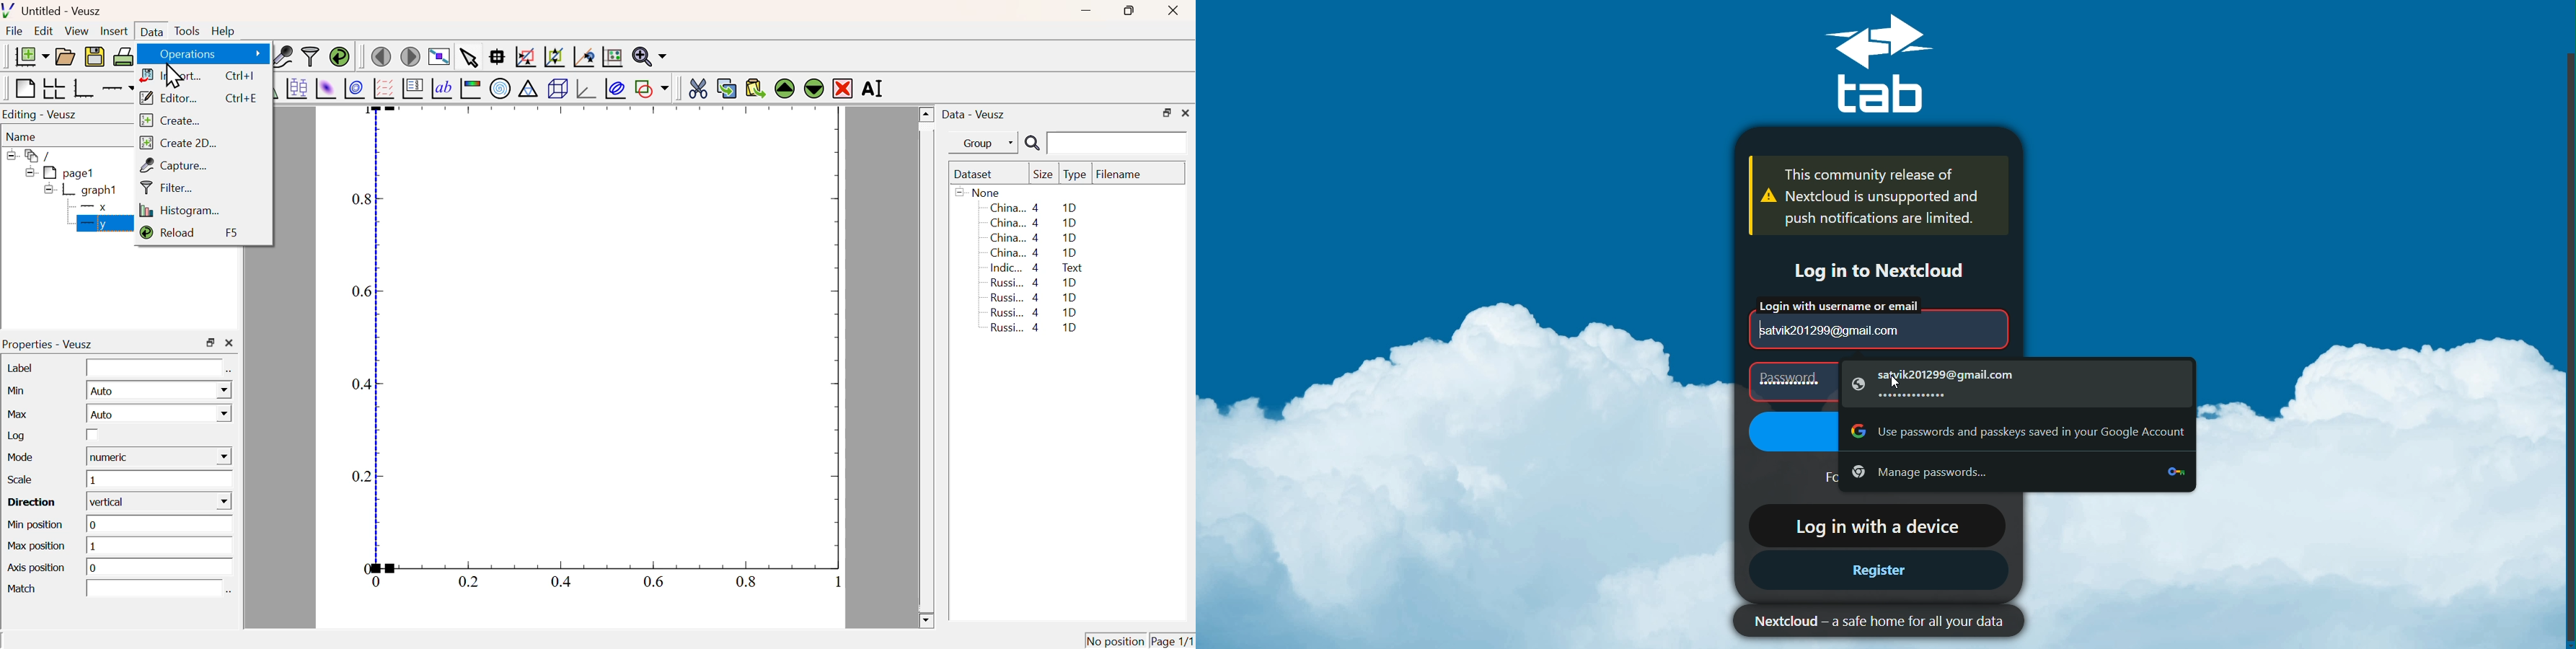 The height and width of the screenshot is (672, 2576). I want to click on Ctrl+l, so click(240, 76).